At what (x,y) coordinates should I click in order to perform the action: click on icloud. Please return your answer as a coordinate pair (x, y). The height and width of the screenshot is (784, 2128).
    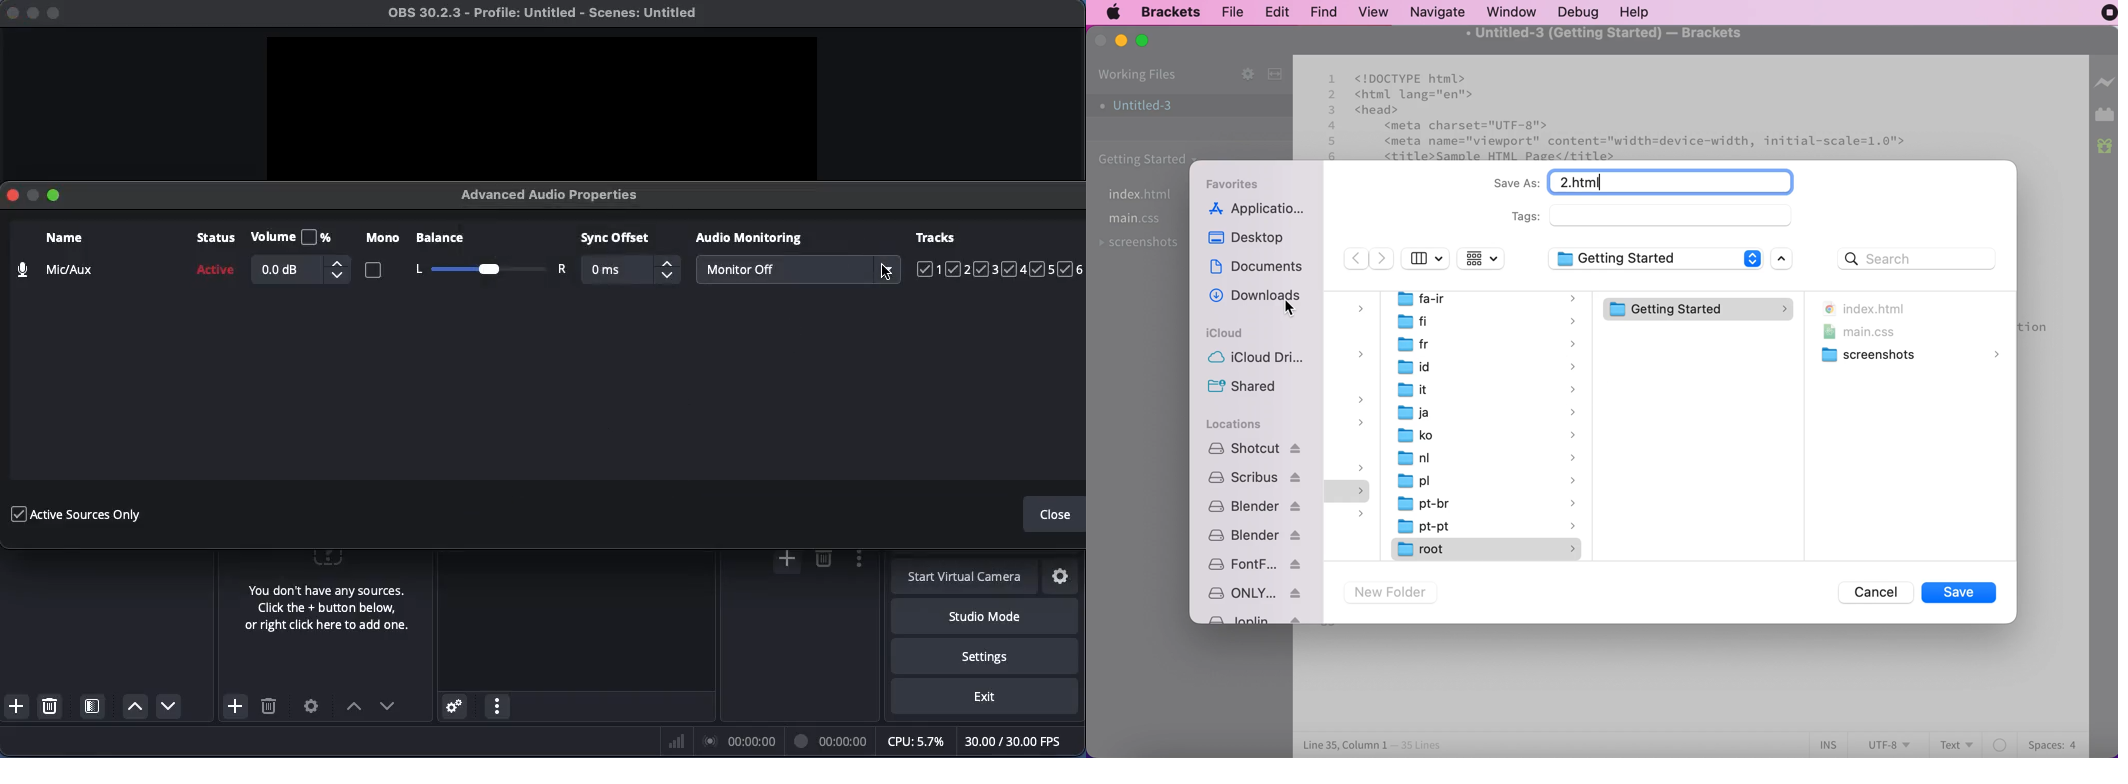
    Looking at the image, I should click on (1227, 332).